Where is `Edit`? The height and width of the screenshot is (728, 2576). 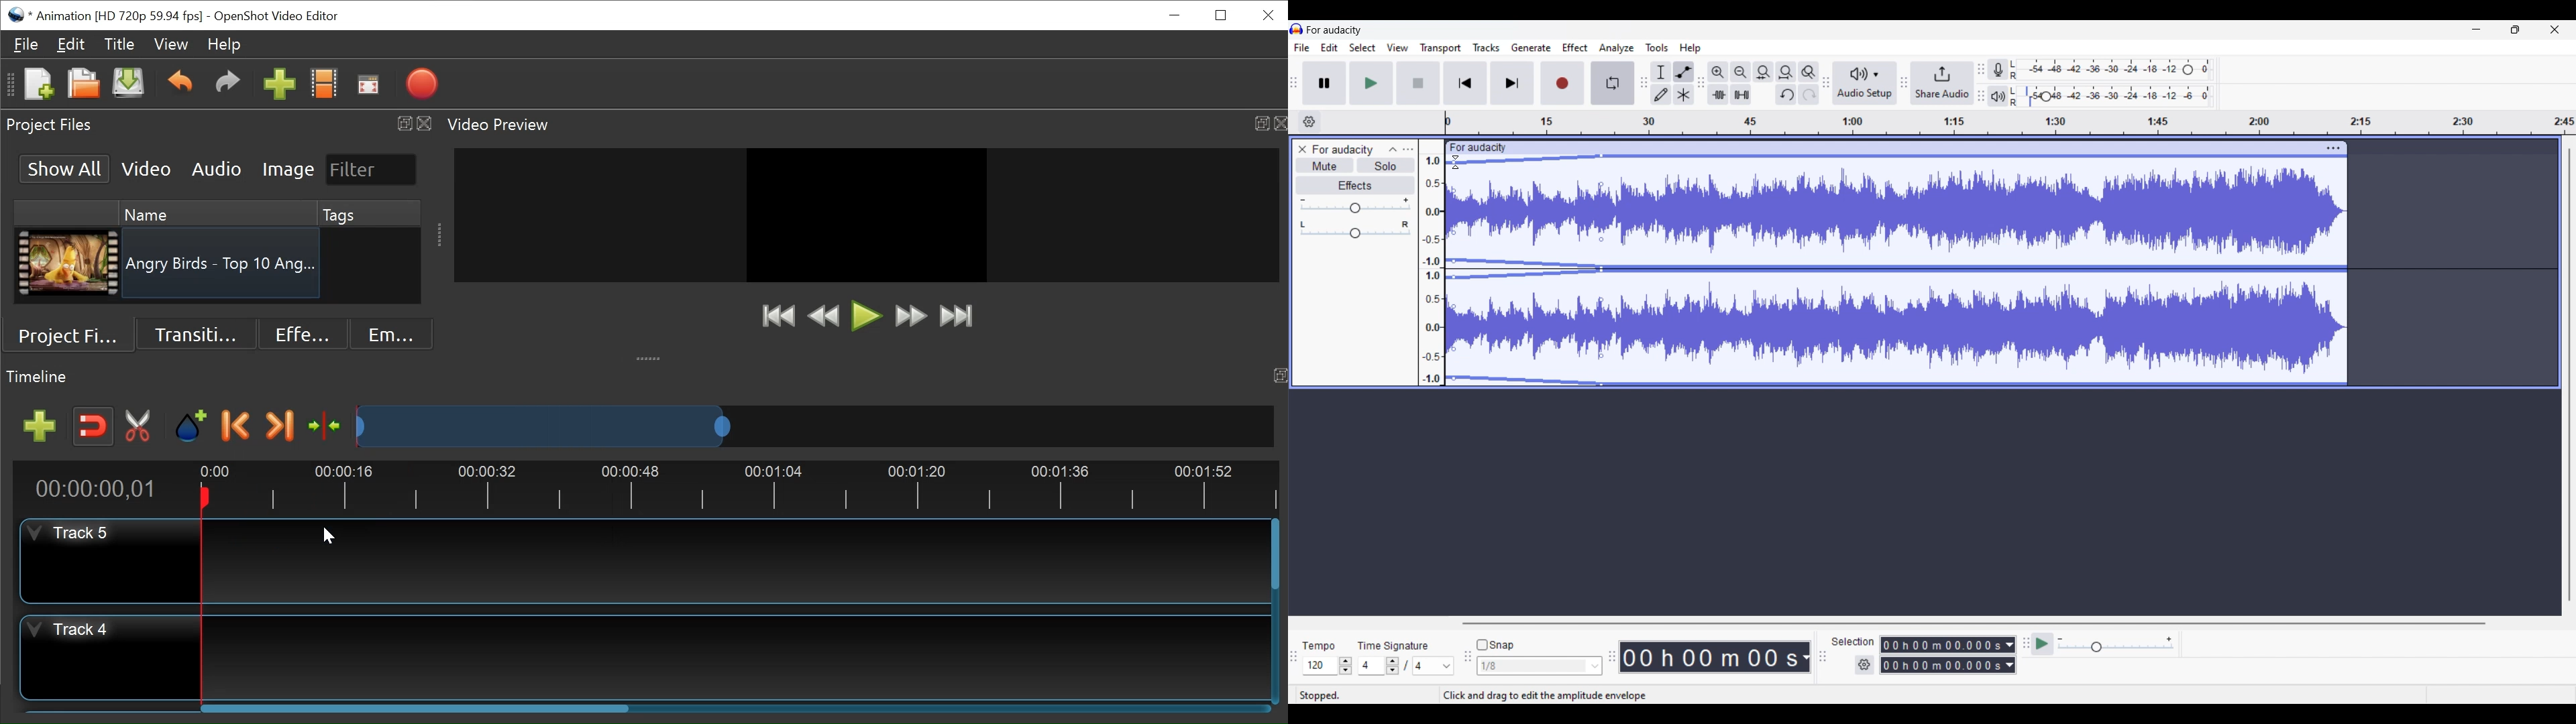
Edit is located at coordinates (1330, 47).